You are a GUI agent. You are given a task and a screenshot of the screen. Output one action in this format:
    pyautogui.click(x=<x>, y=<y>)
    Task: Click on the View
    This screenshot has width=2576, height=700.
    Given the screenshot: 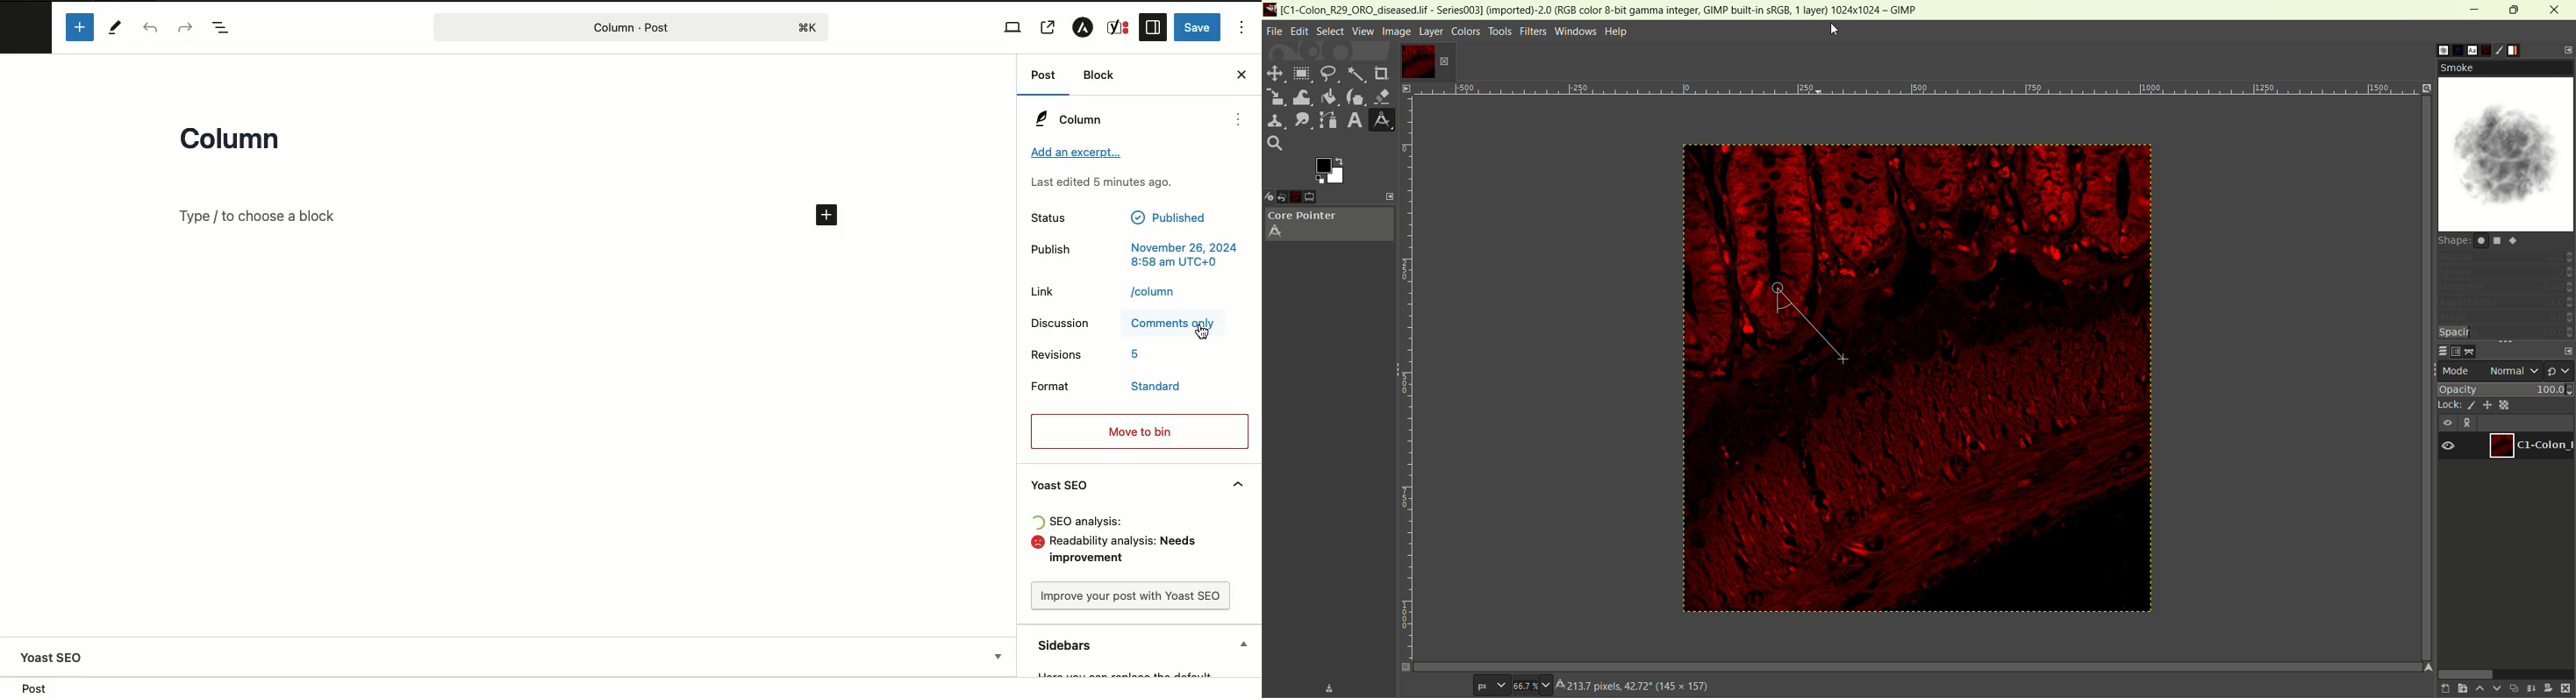 What is the action you would take?
    pyautogui.click(x=1014, y=27)
    